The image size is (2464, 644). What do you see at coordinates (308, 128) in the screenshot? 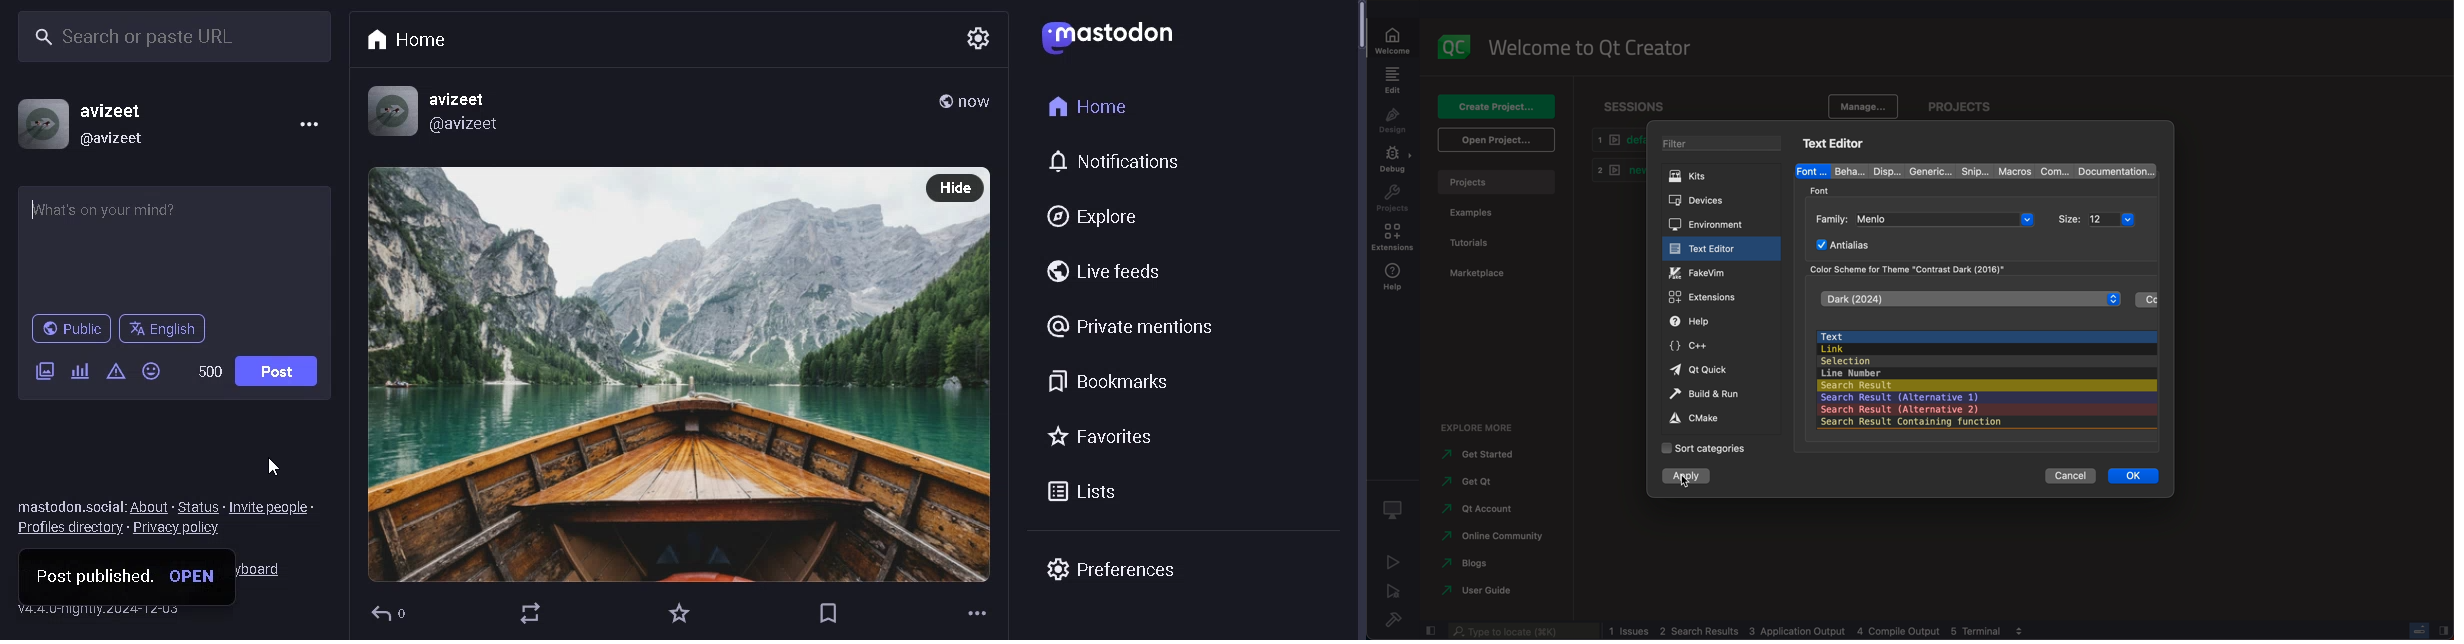
I see `menu` at bounding box center [308, 128].